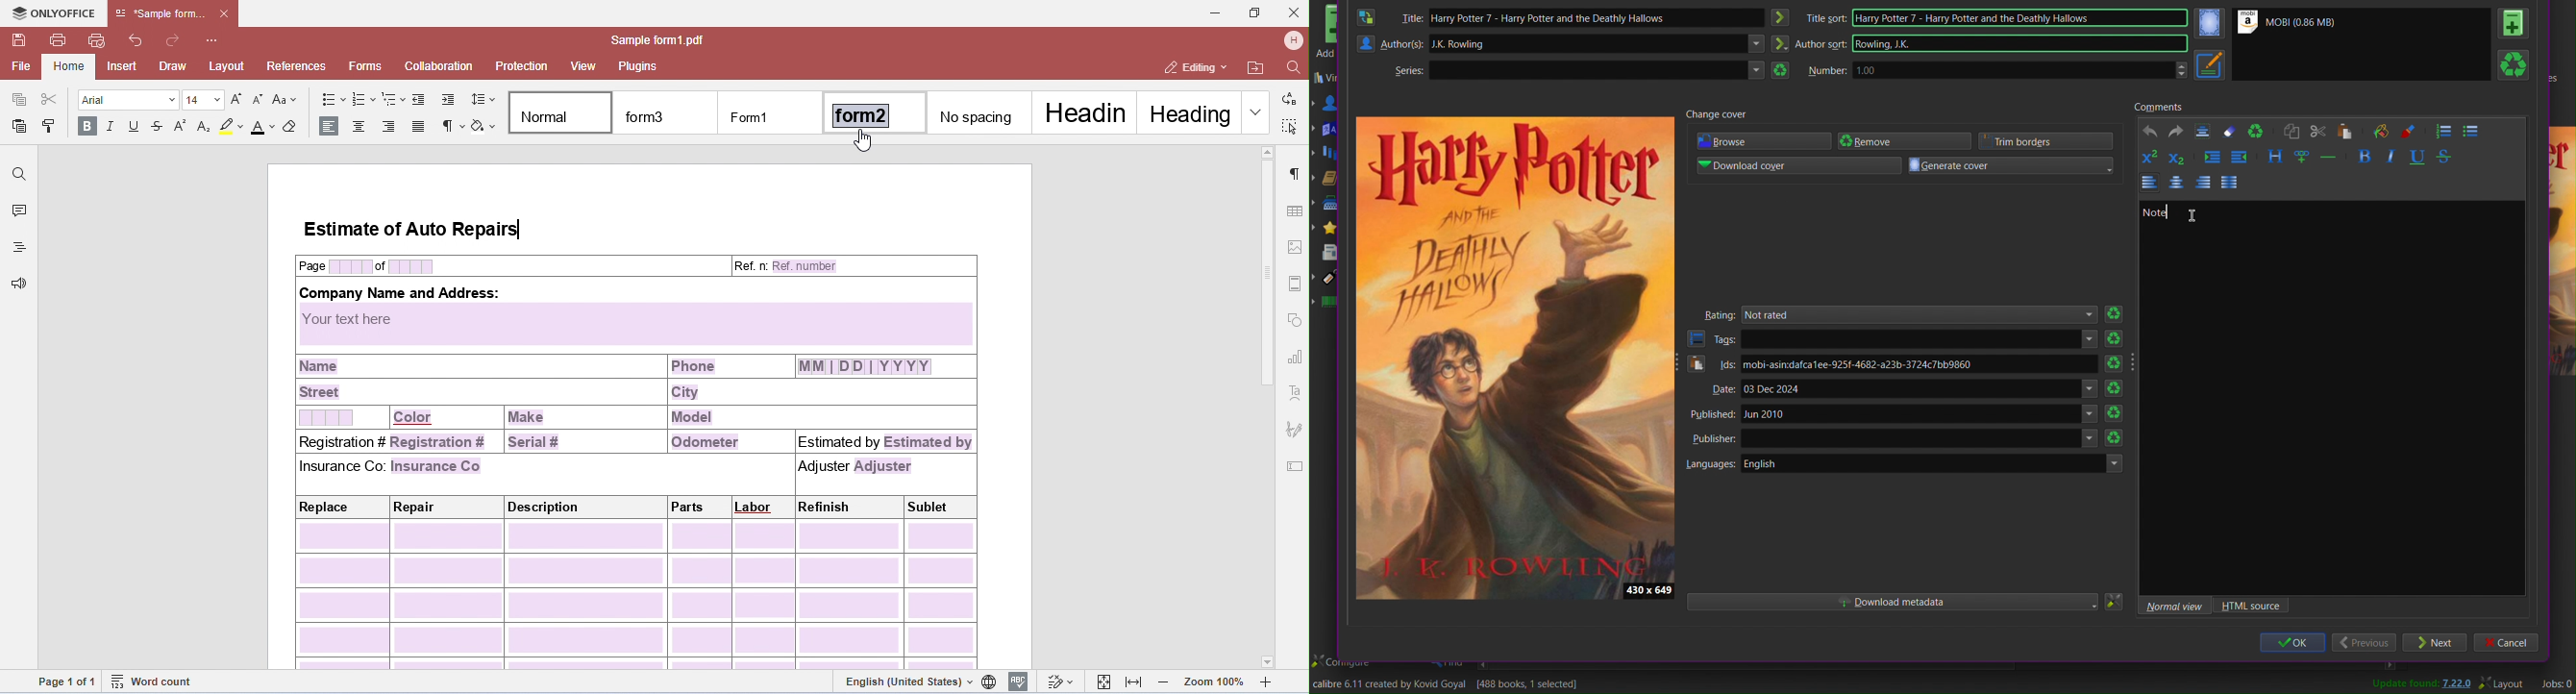 The width and height of the screenshot is (2576, 700). Describe the element at coordinates (2151, 157) in the screenshot. I see `Superscript` at that location.